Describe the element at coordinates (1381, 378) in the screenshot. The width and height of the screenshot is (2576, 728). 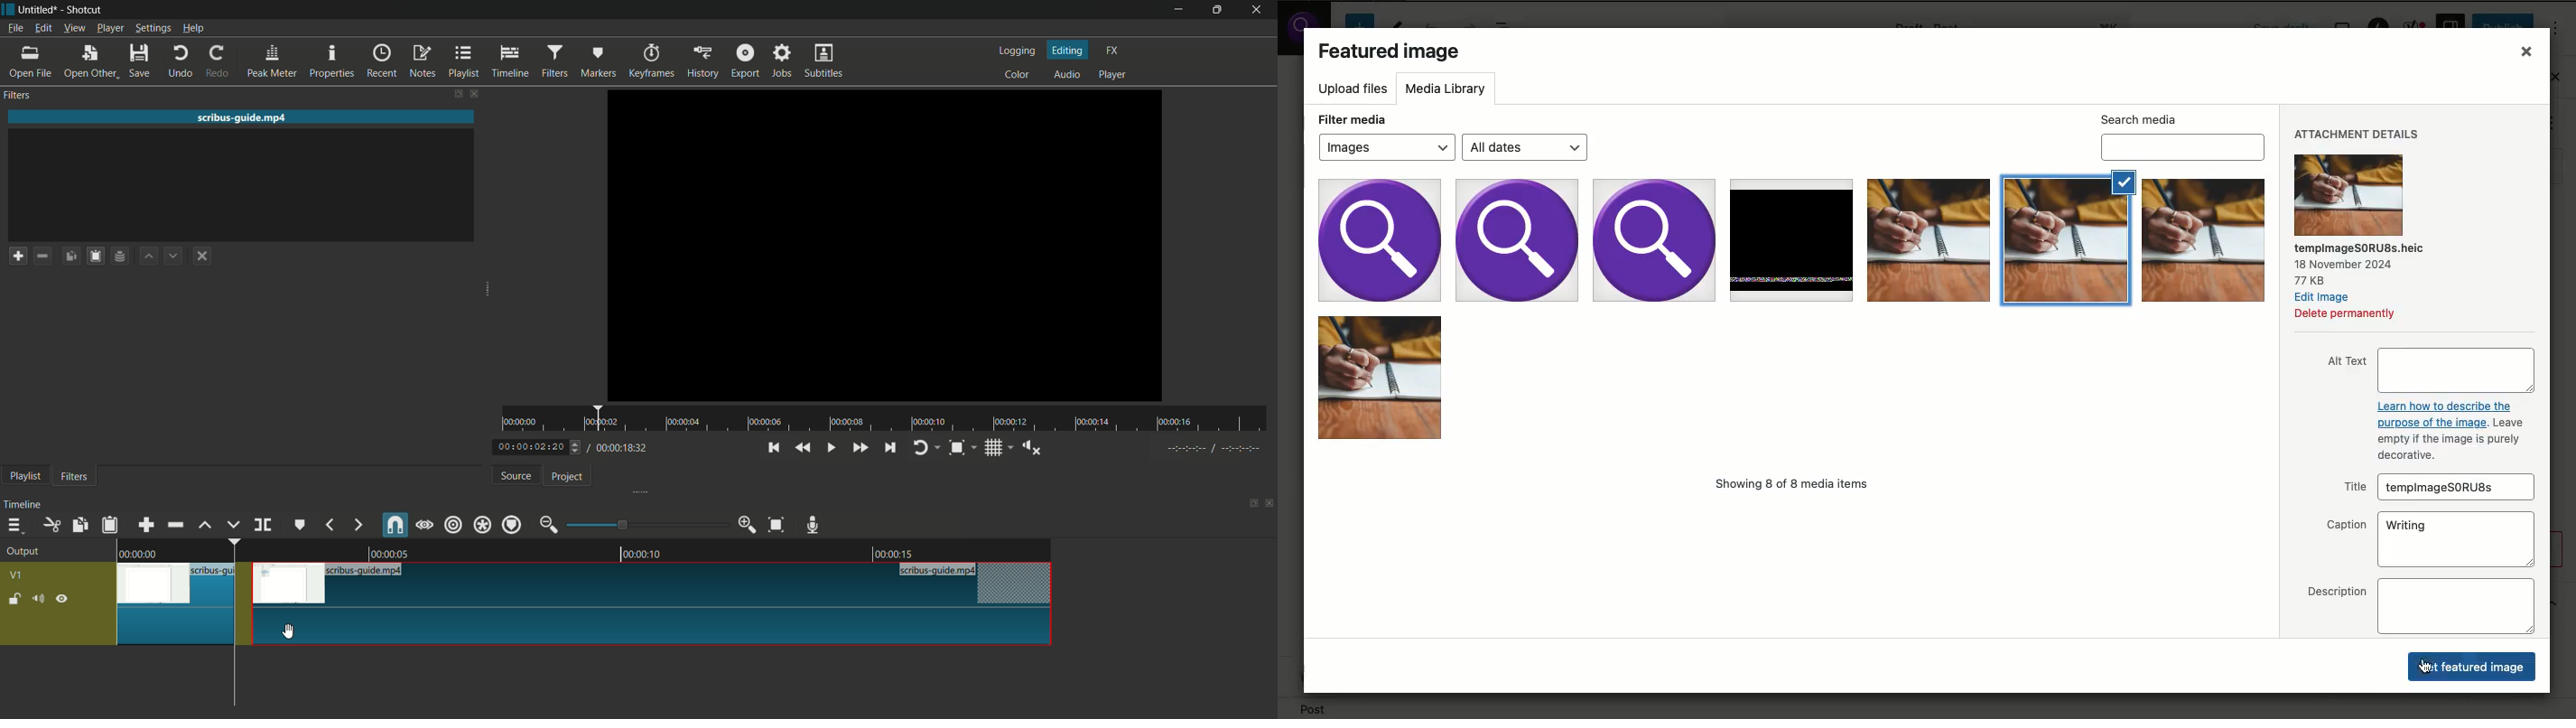
I see `Image` at that location.